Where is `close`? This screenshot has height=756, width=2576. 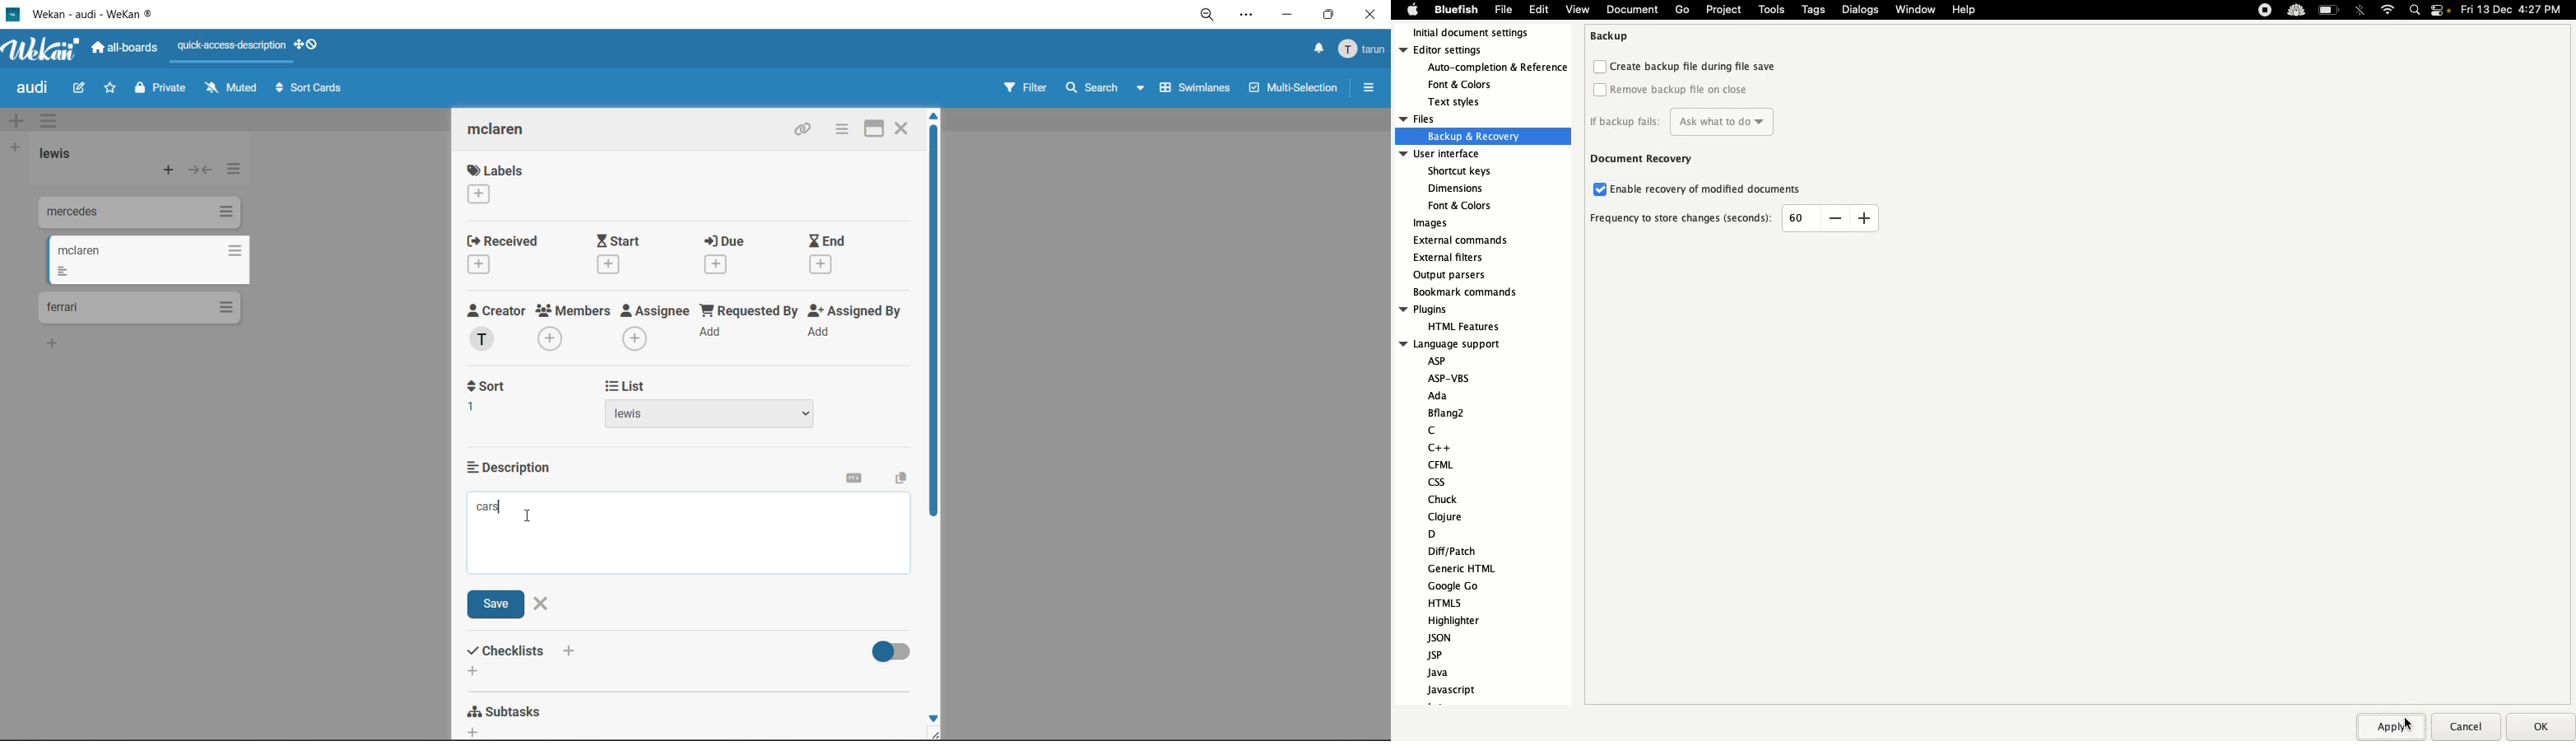
close is located at coordinates (1375, 15).